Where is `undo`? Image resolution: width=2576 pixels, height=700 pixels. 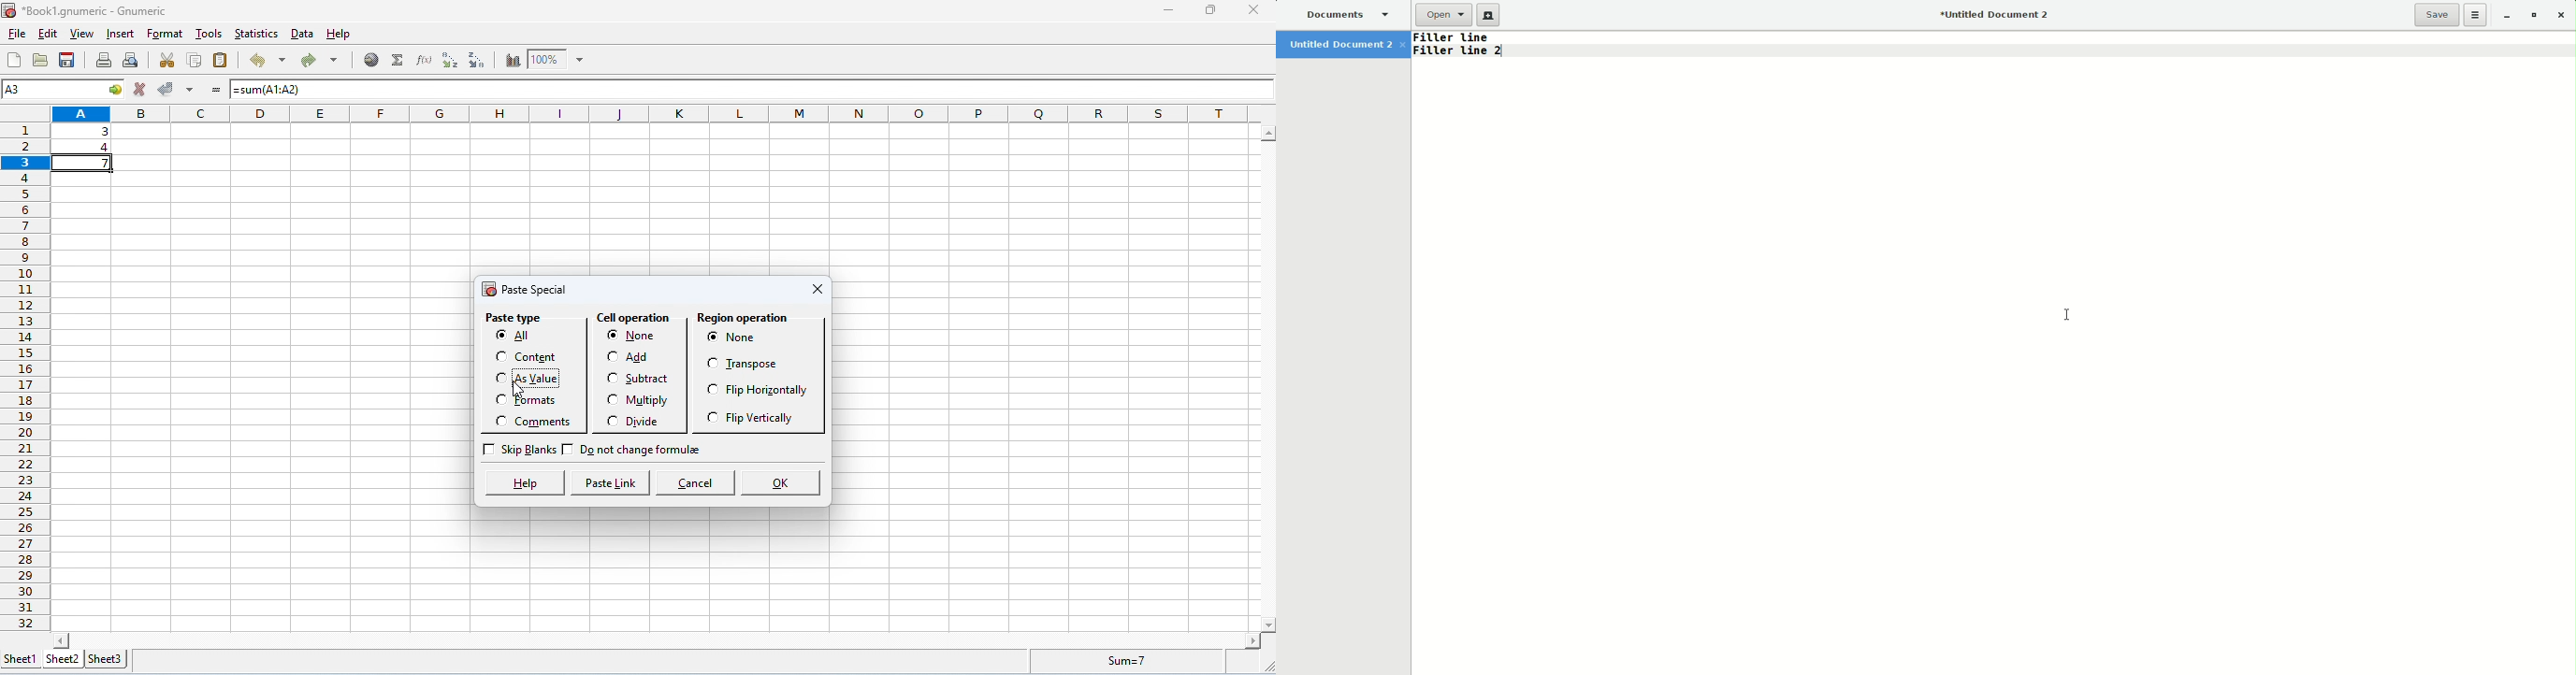
undo is located at coordinates (266, 62).